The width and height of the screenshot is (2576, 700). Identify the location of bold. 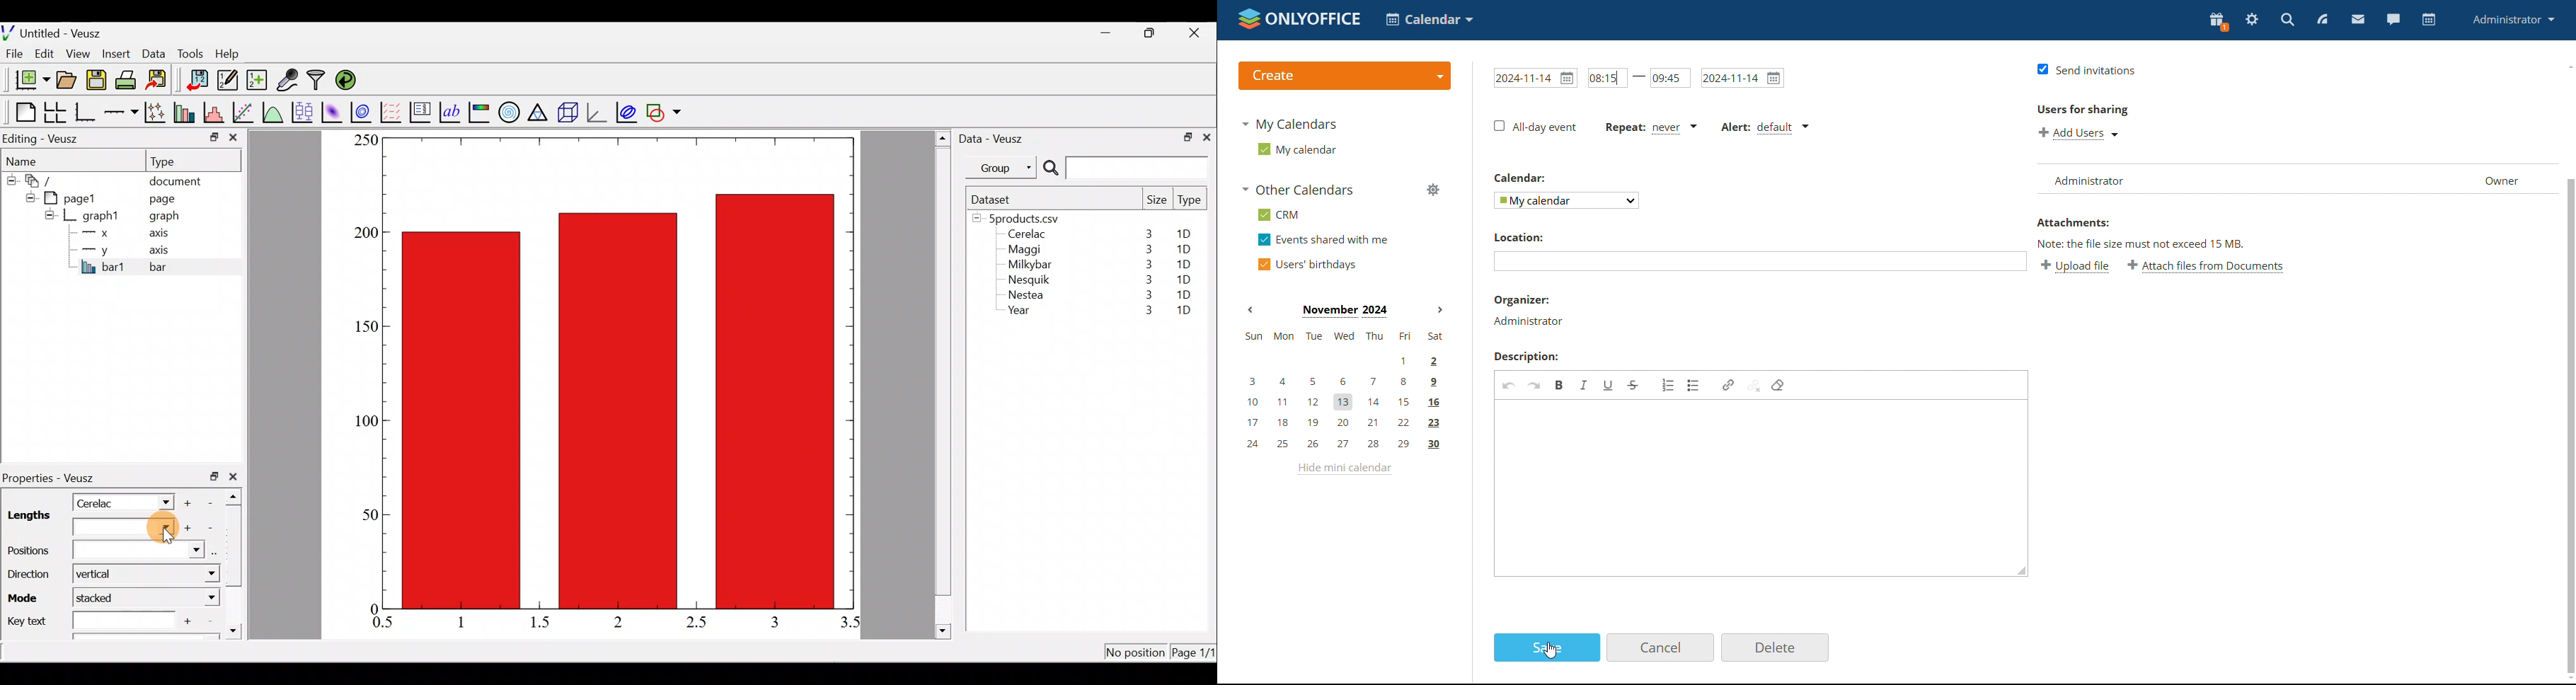
(1560, 385).